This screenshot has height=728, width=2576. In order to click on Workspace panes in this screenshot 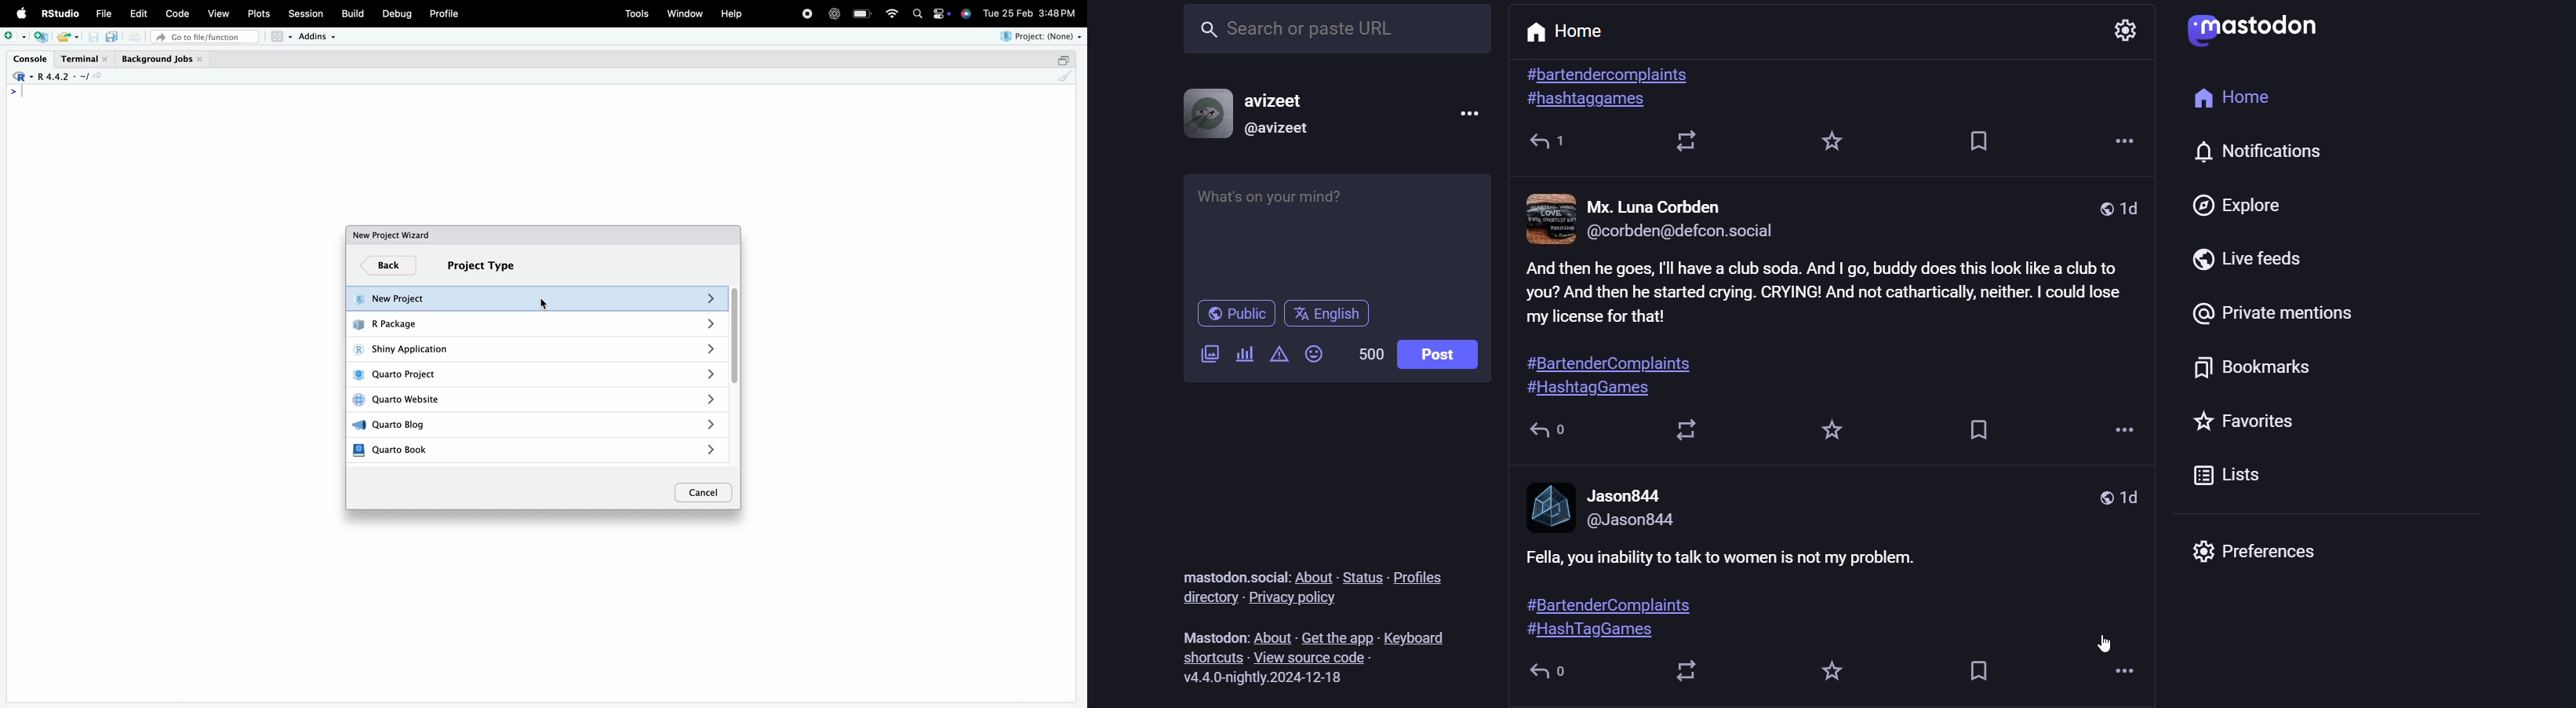, I will do `click(281, 37)`.